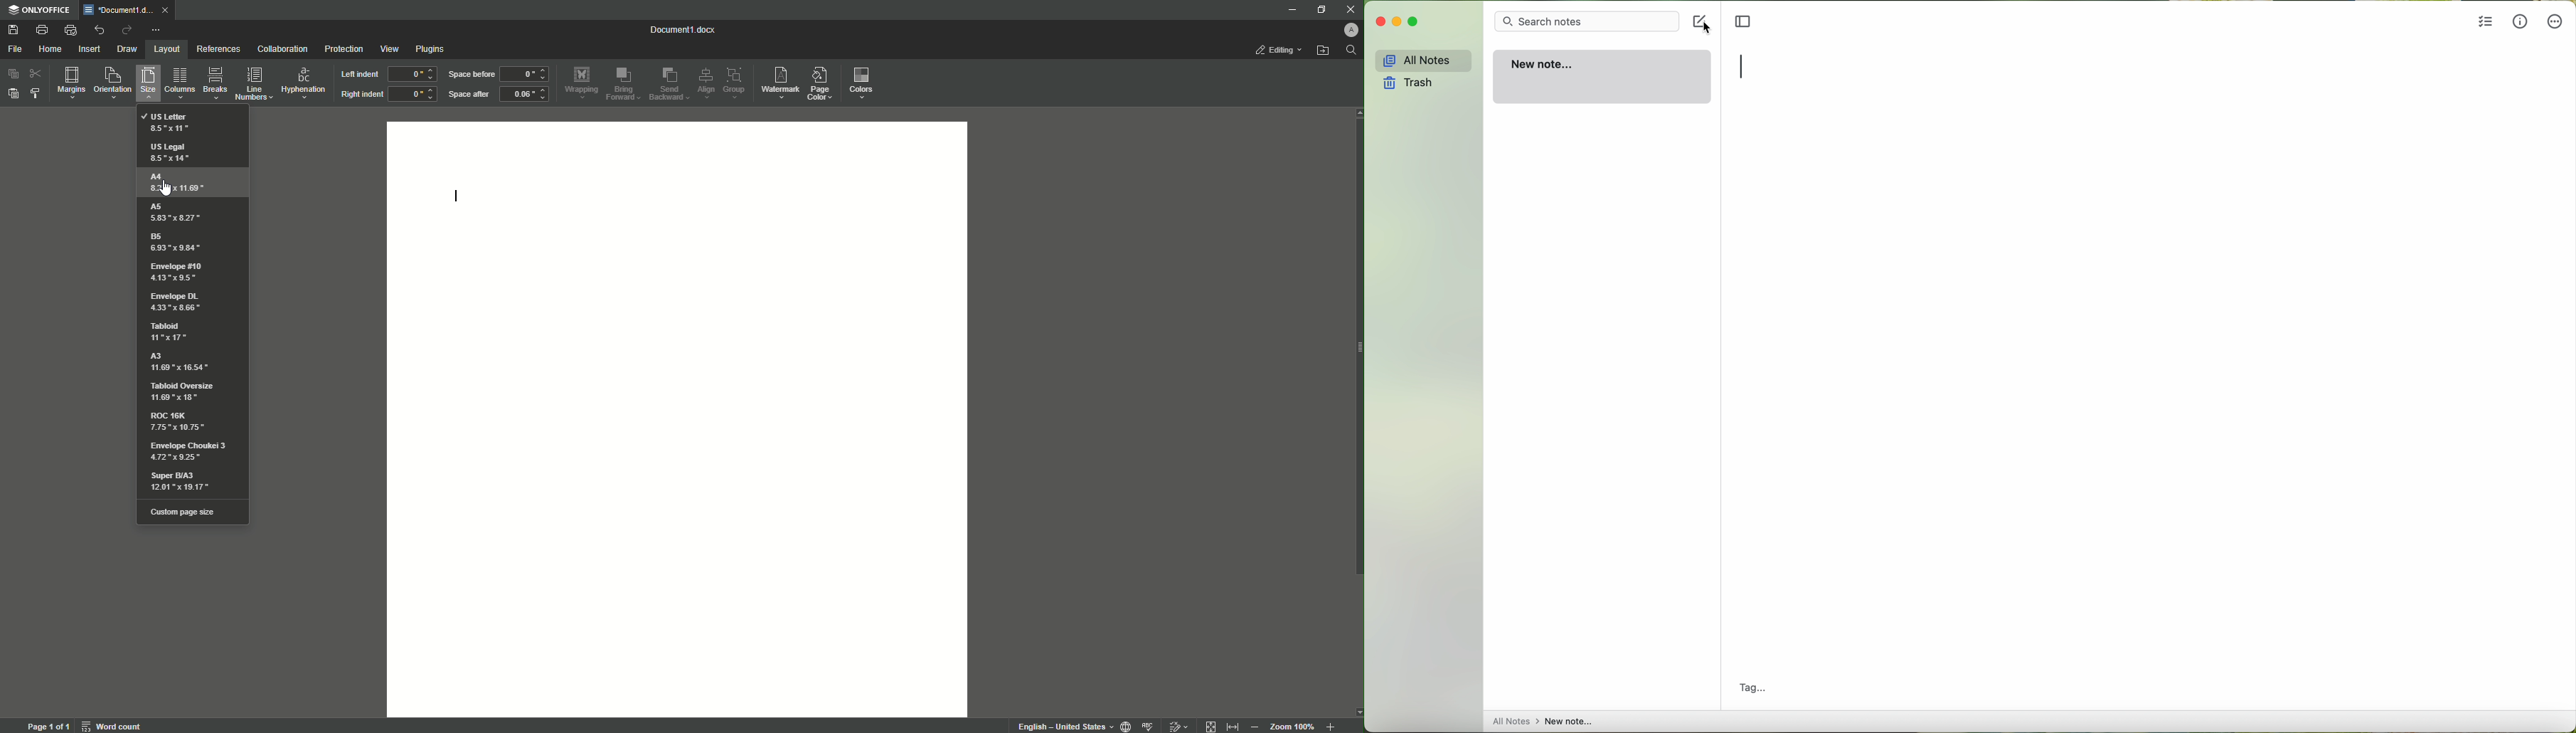  What do you see at coordinates (16, 48) in the screenshot?
I see `File` at bounding box center [16, 48].